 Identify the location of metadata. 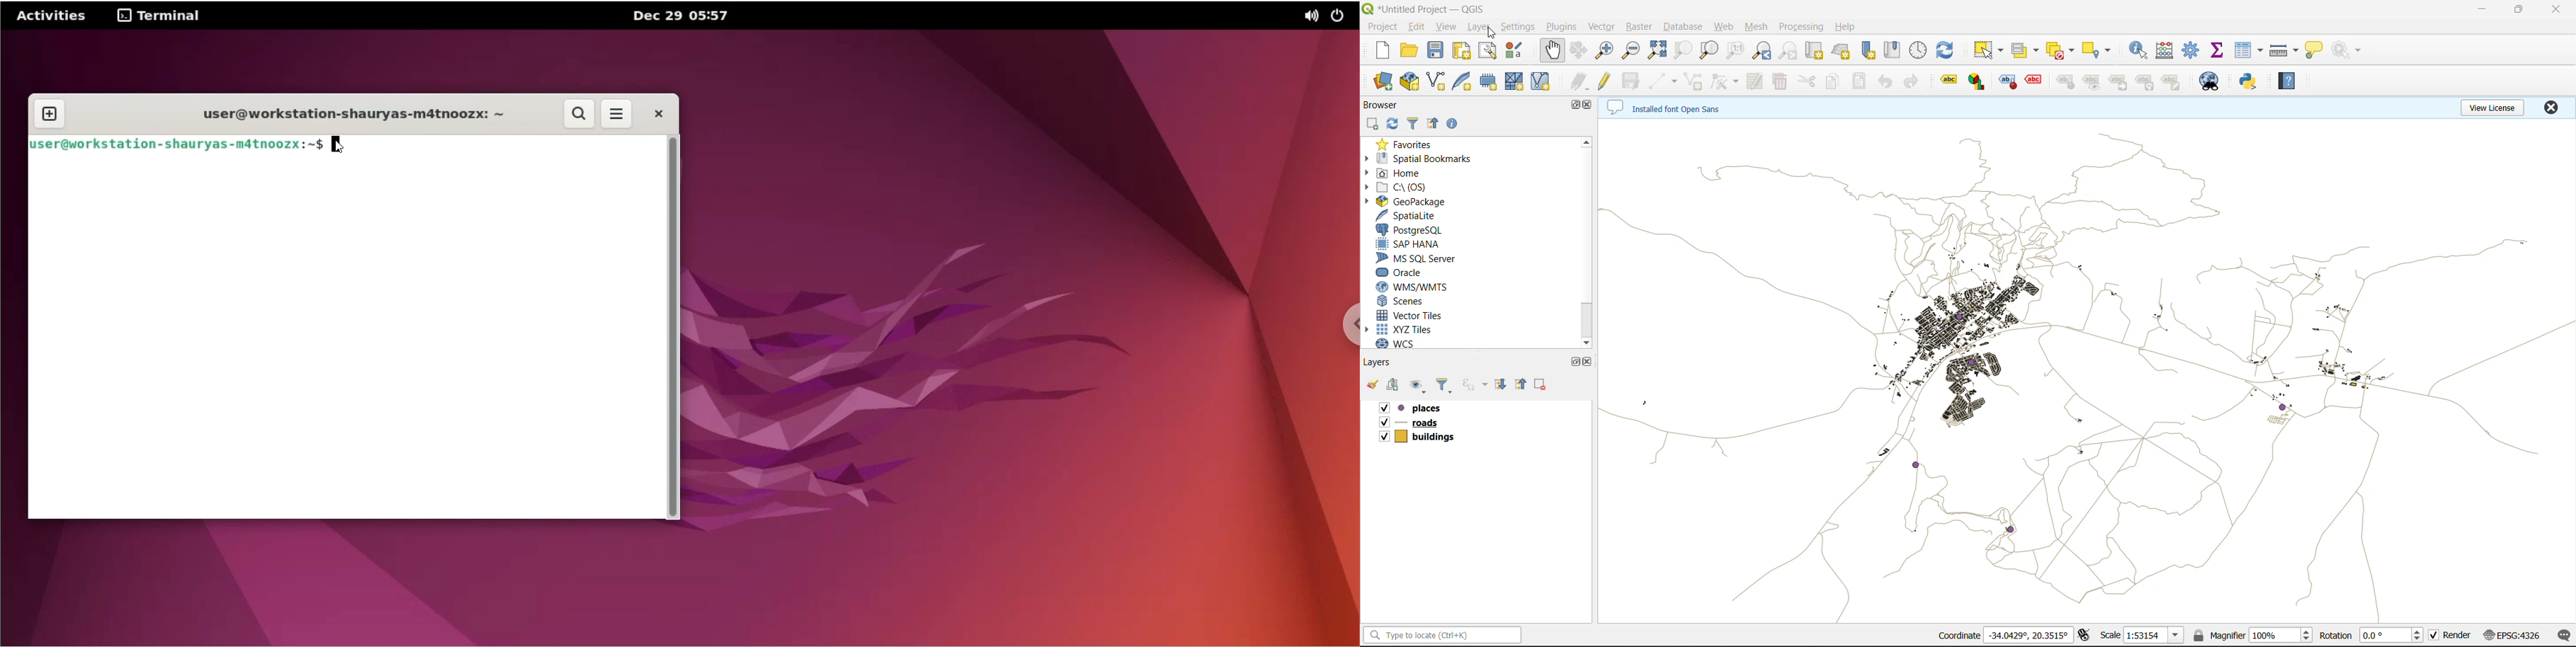
(1668, 109).